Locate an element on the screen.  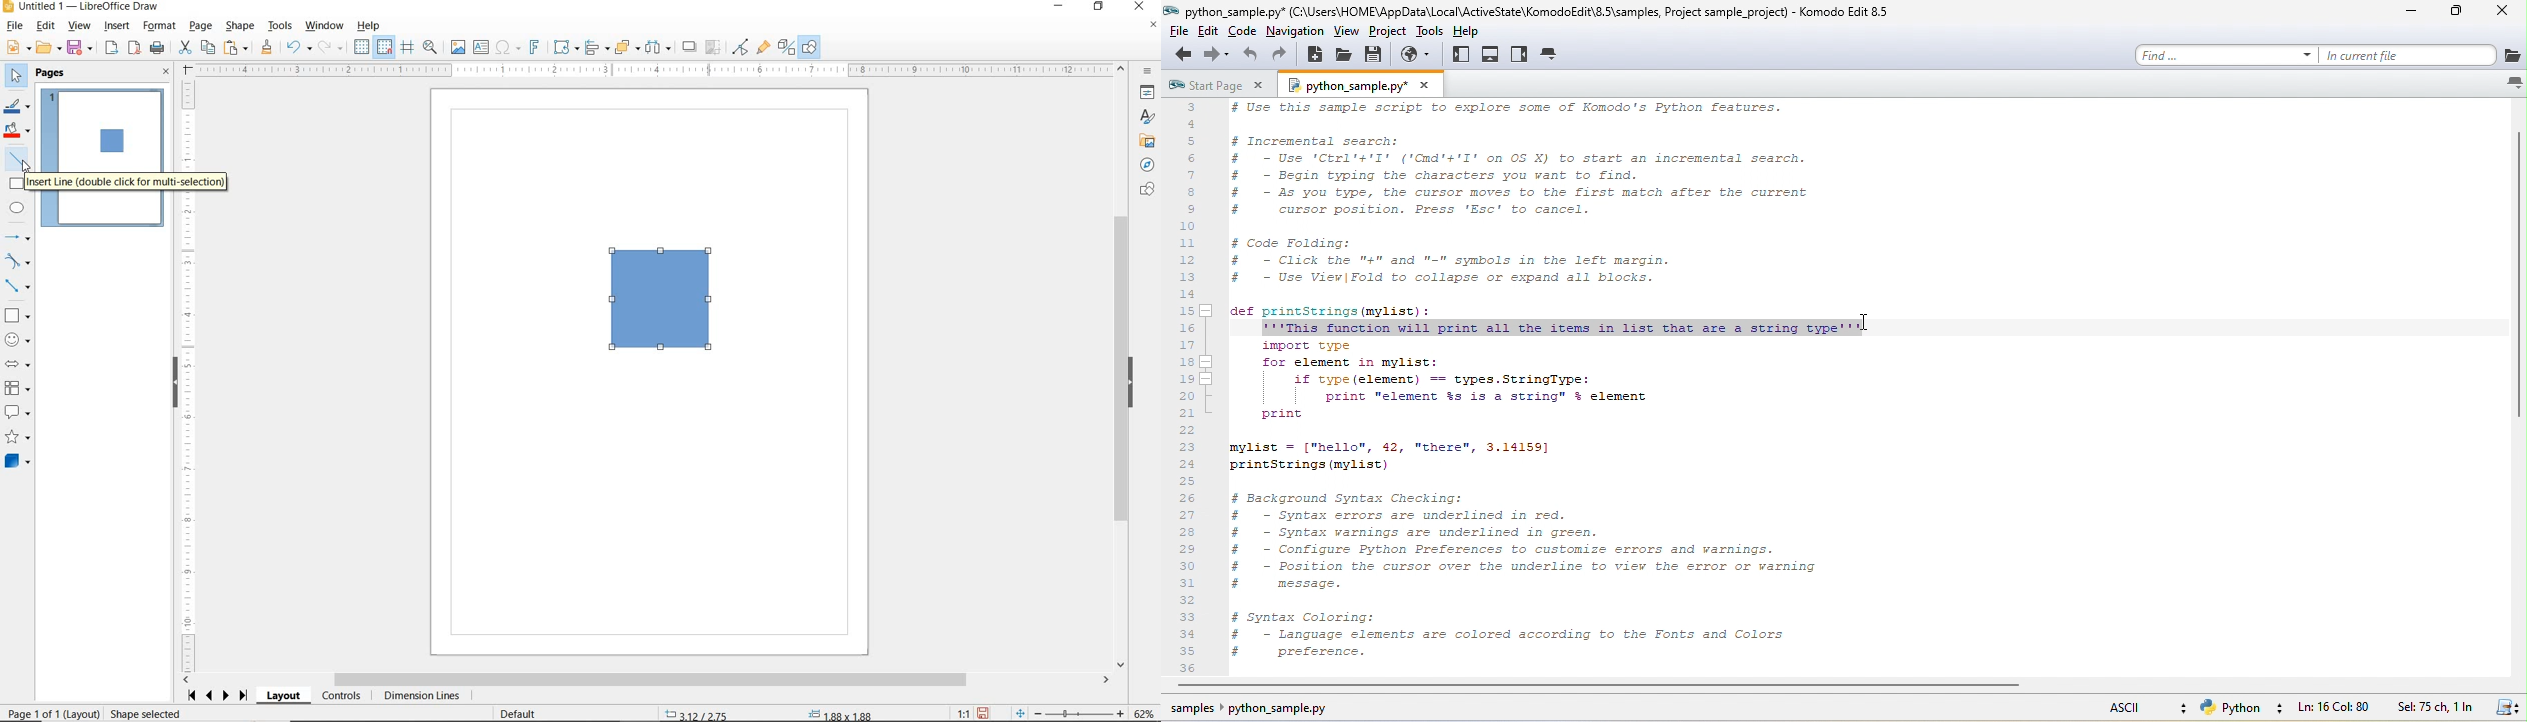
NEW is located at coordinates (17, 48).